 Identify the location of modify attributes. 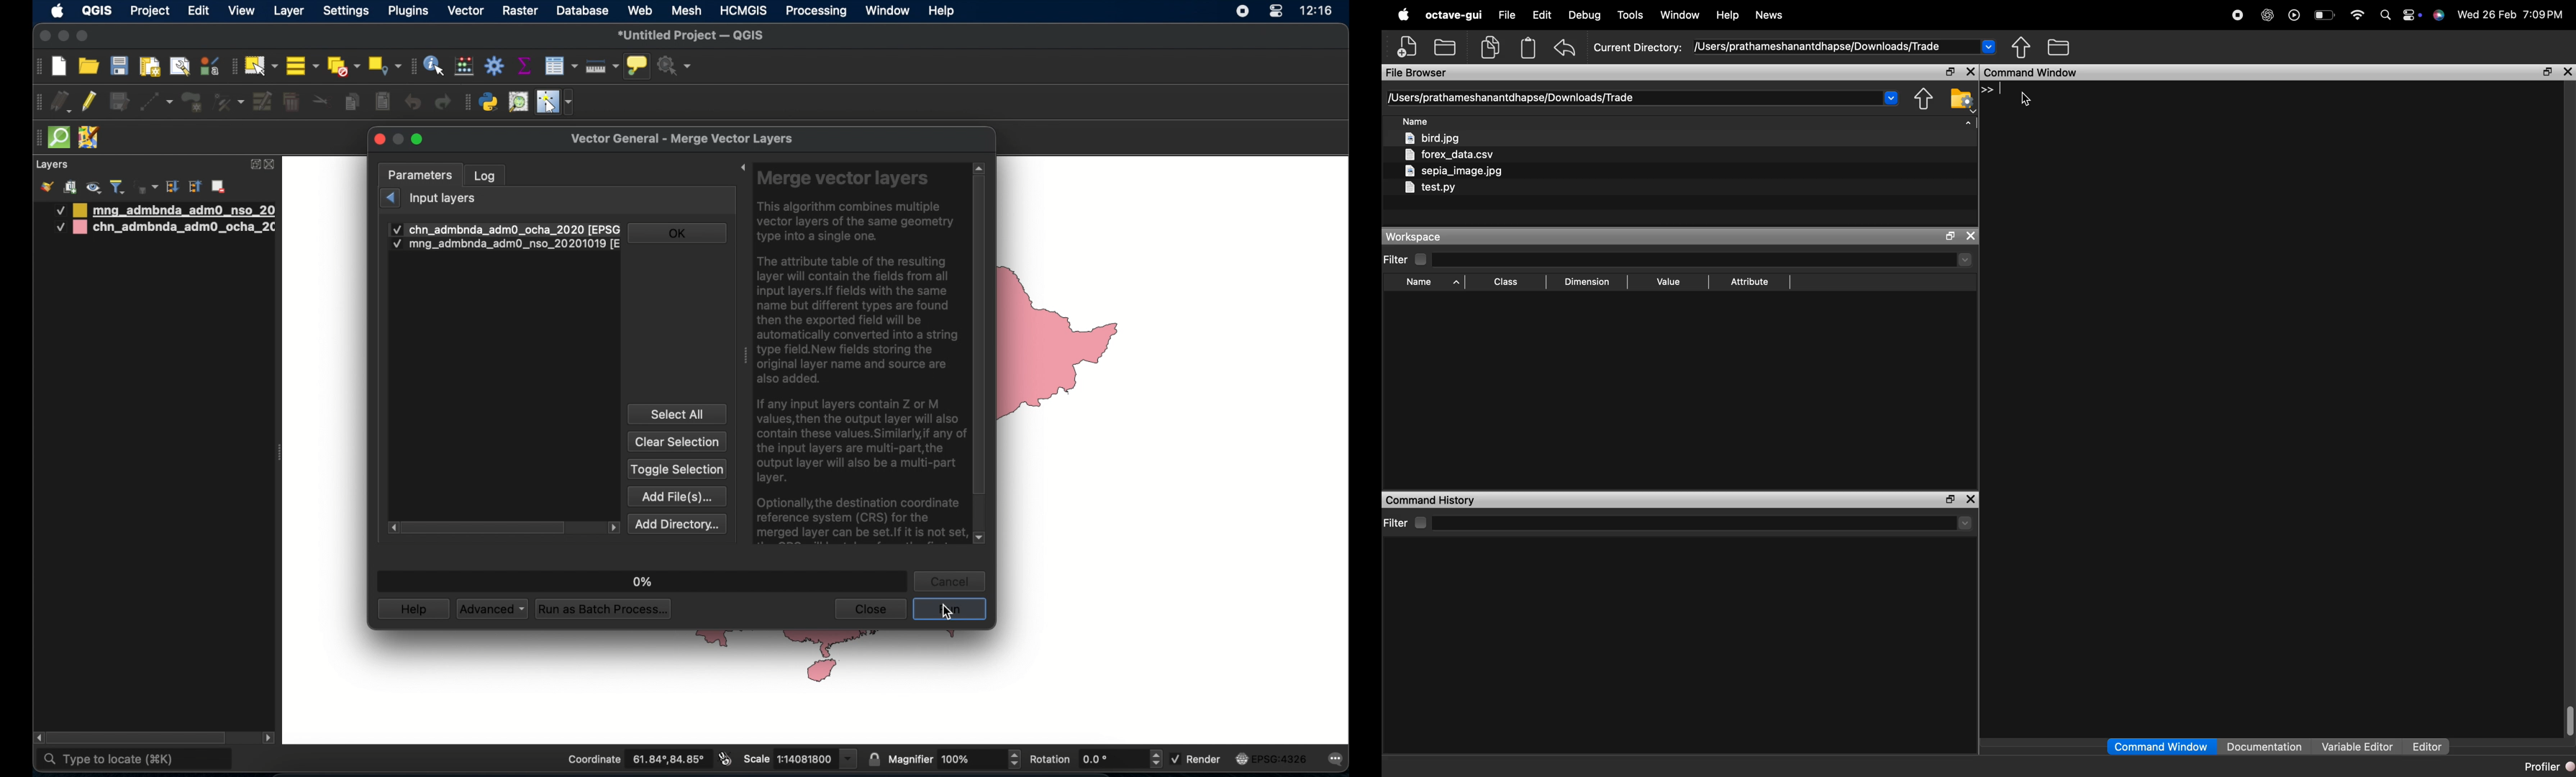
(263, 102).